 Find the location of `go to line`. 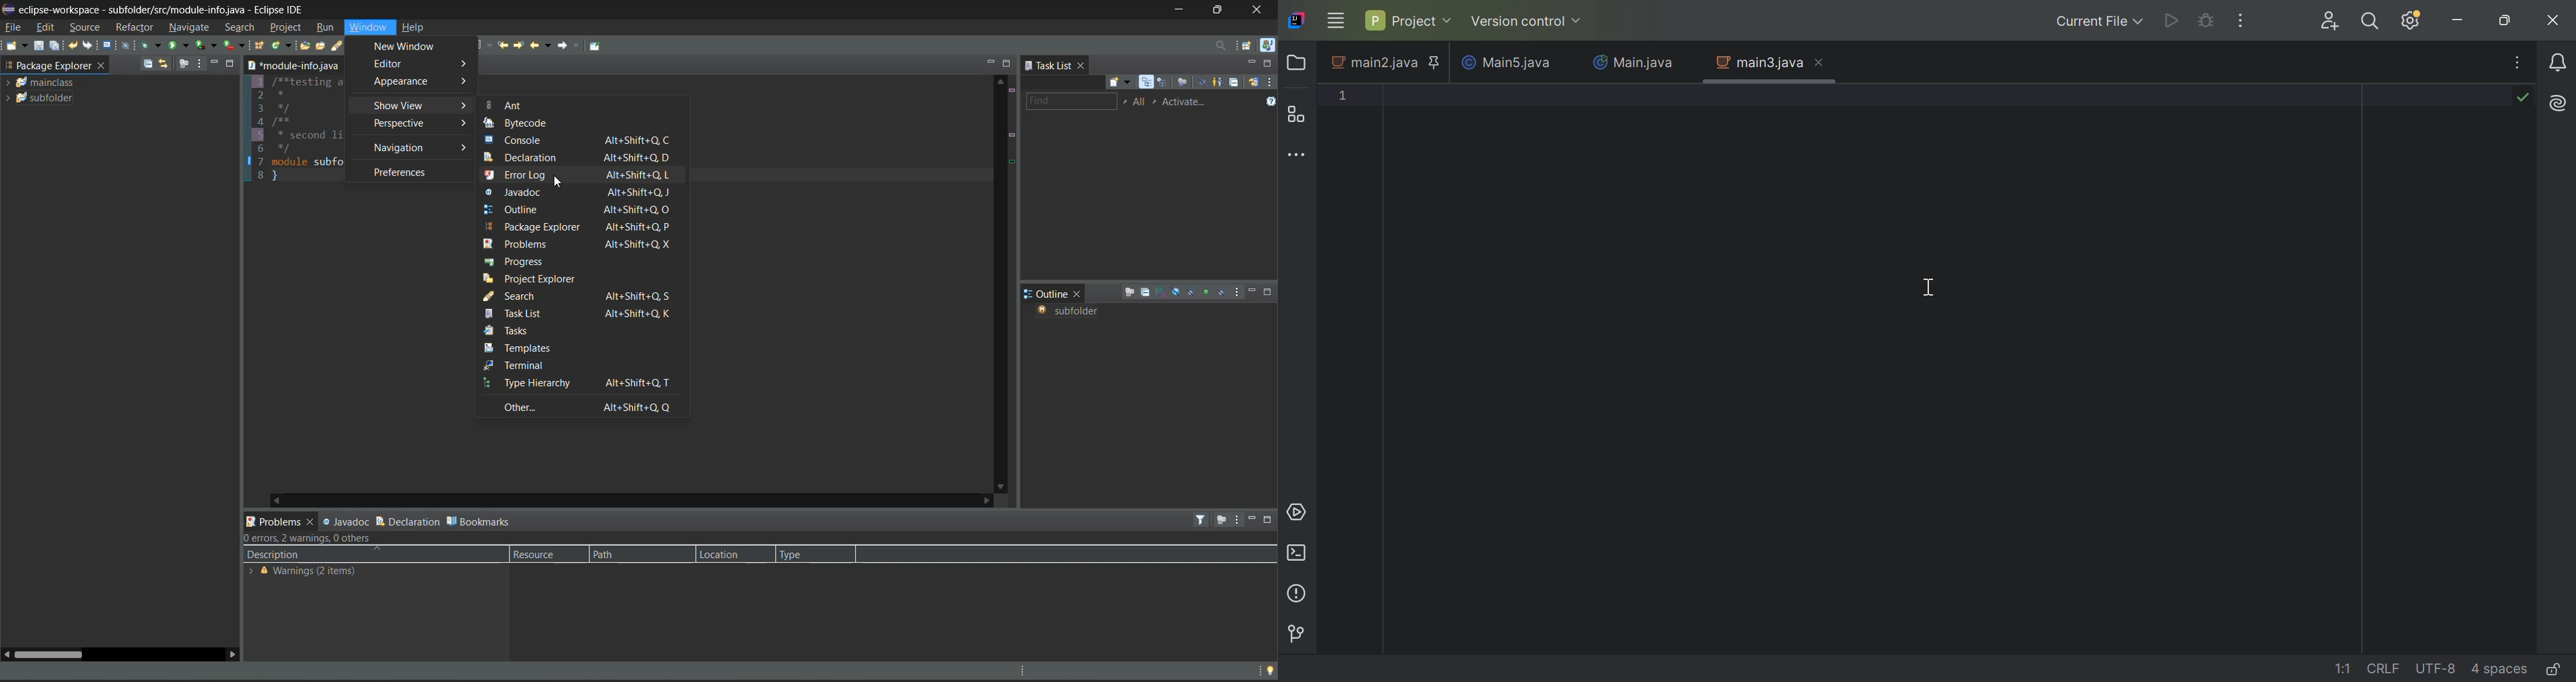

go to line is located at coordinates (2347, 669).